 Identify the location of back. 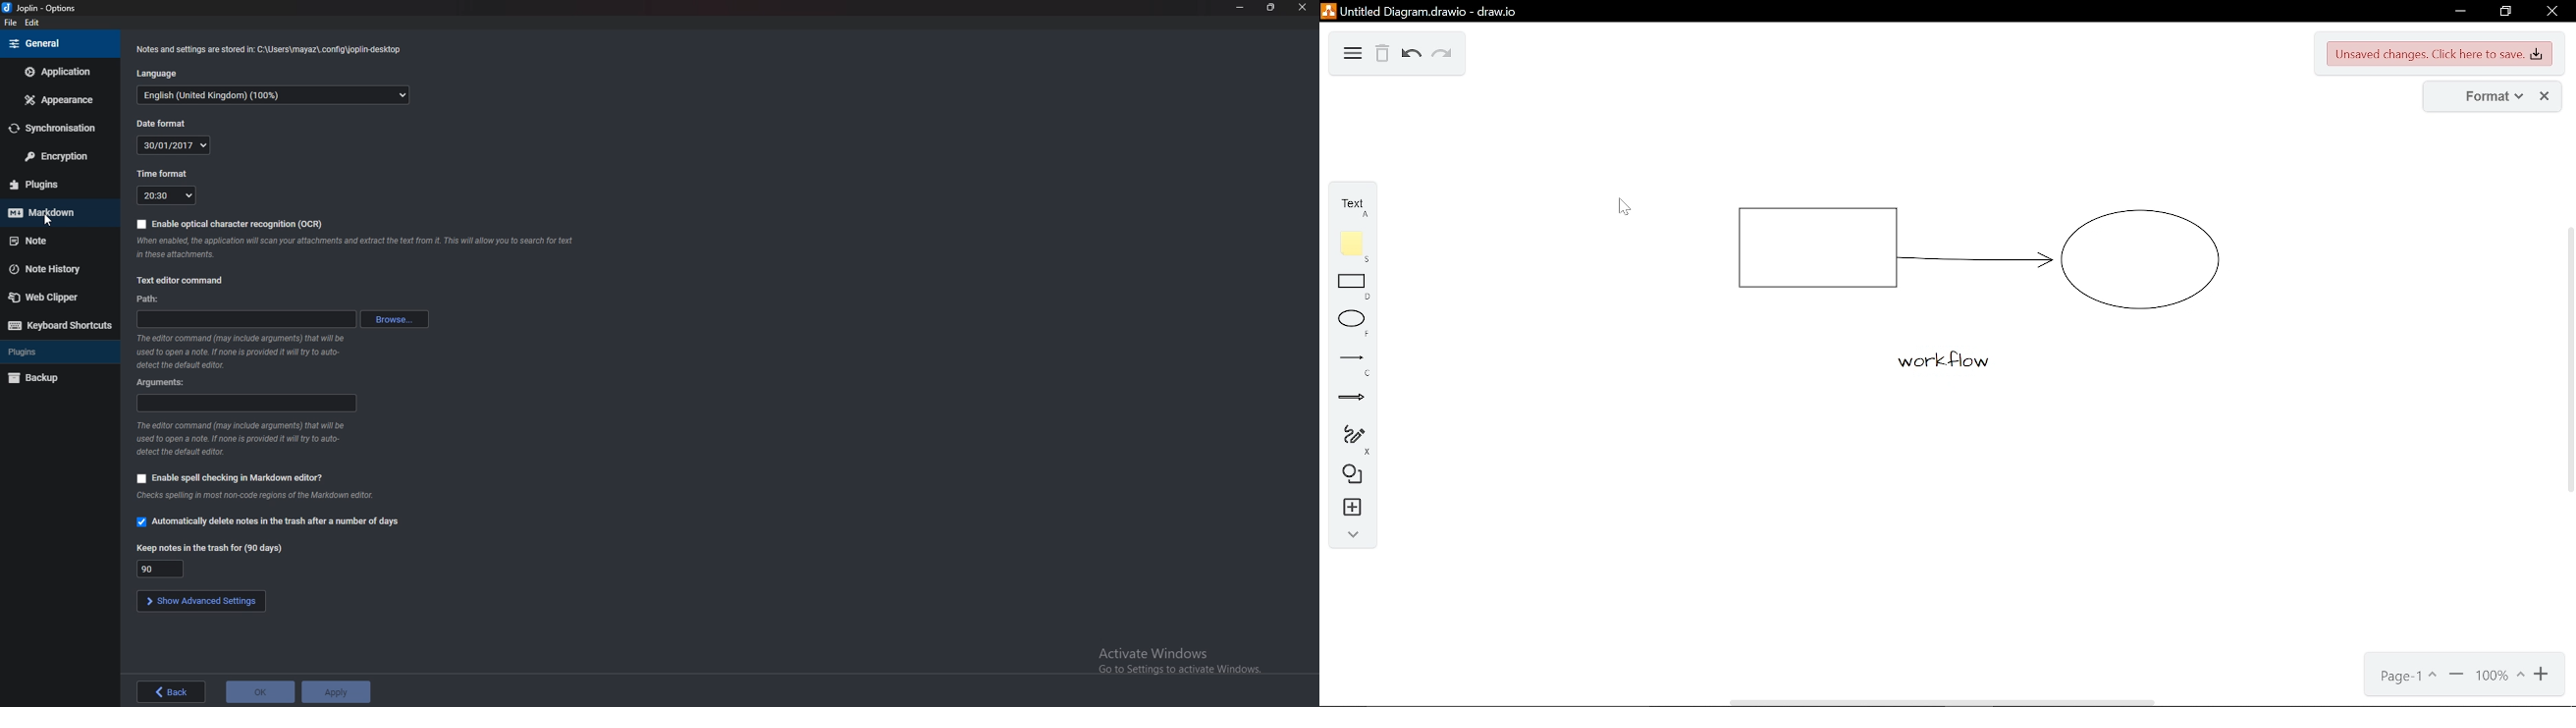
(171, 692).